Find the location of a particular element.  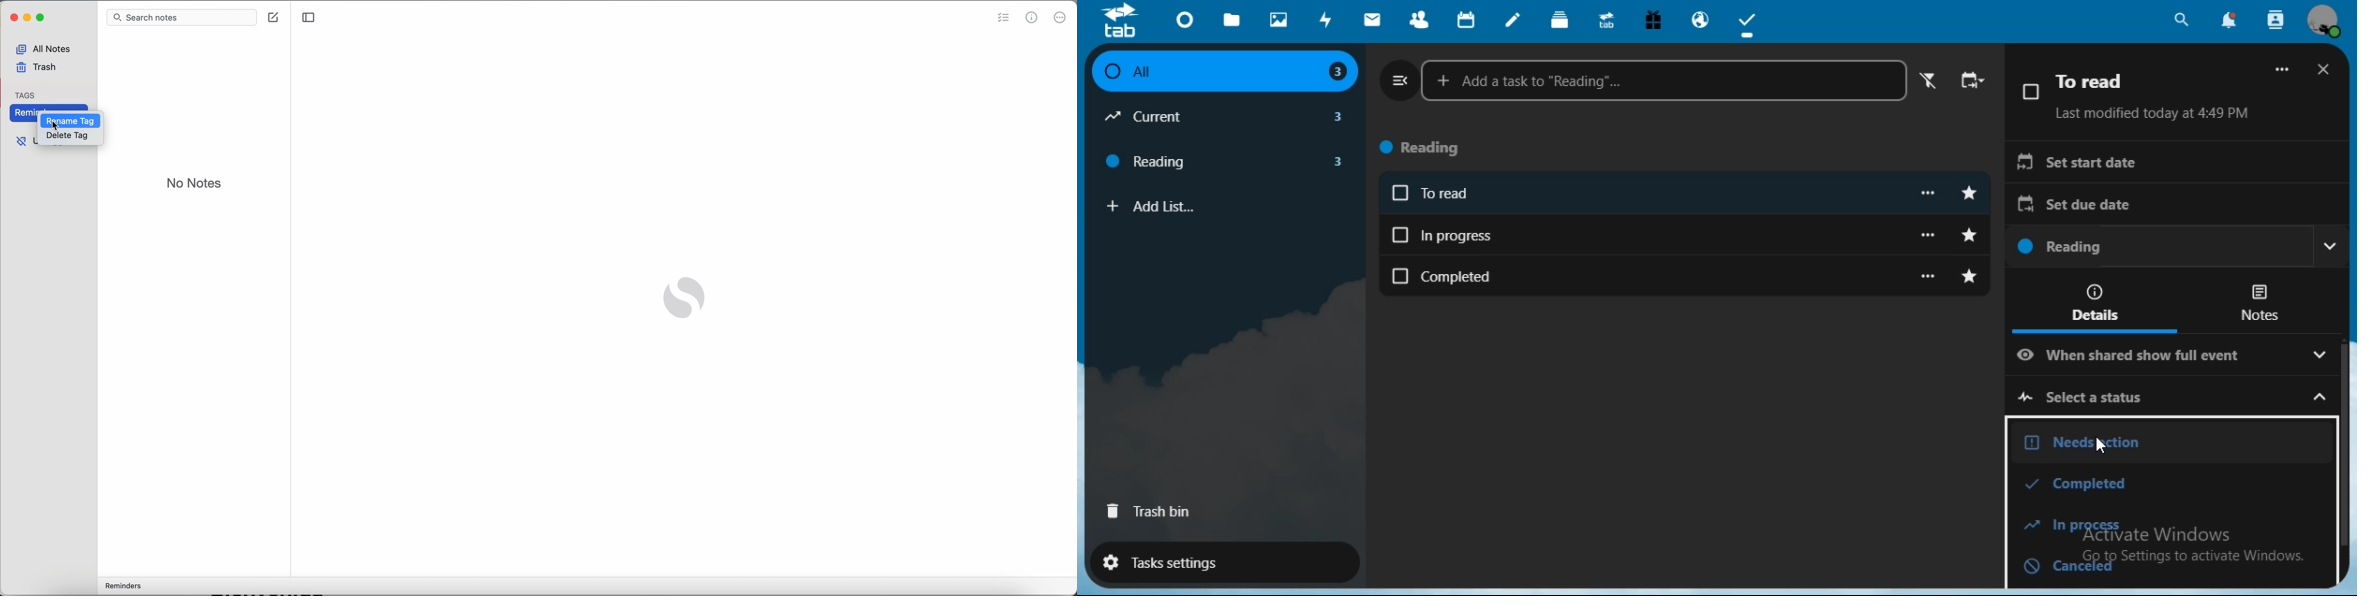

in progress is located at coordinates (1662, 235).